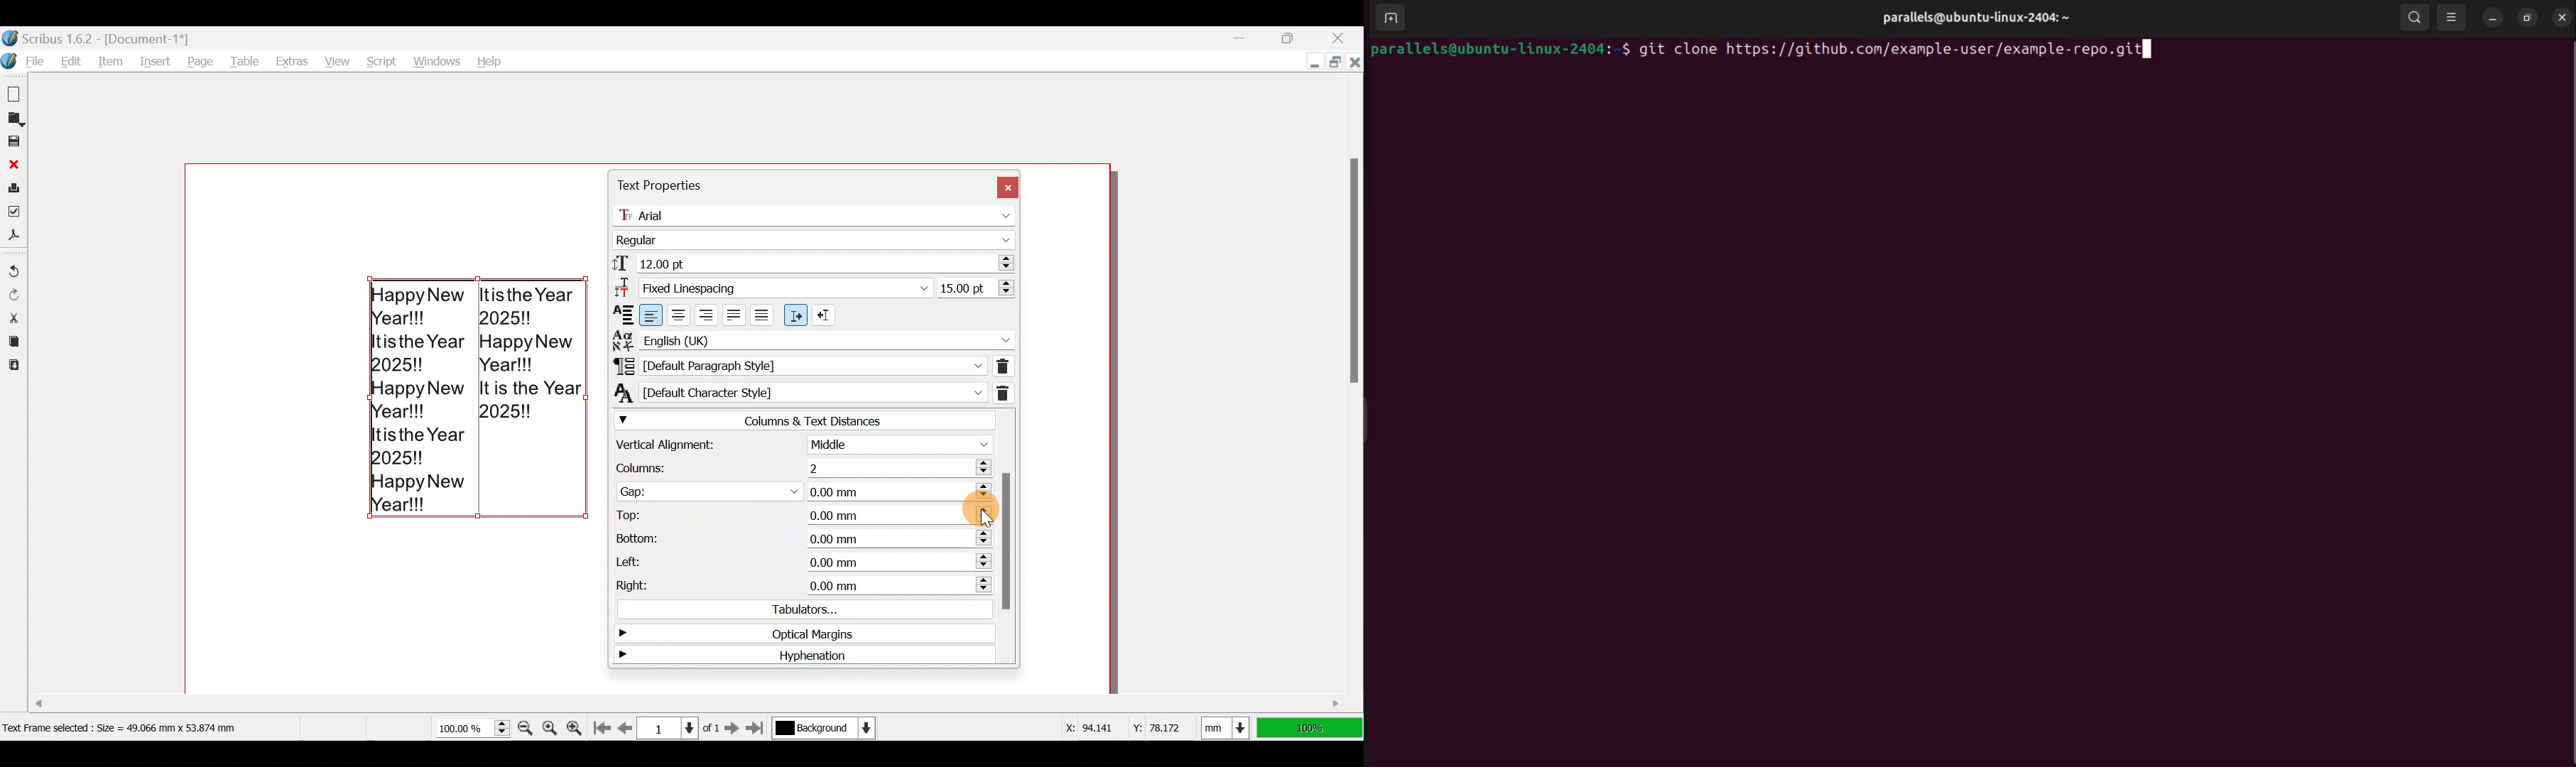 This screenshot has height=784, width=2576. Describe the element at coordinates (13, 164) in the screenshot. I see `Close` at that location.